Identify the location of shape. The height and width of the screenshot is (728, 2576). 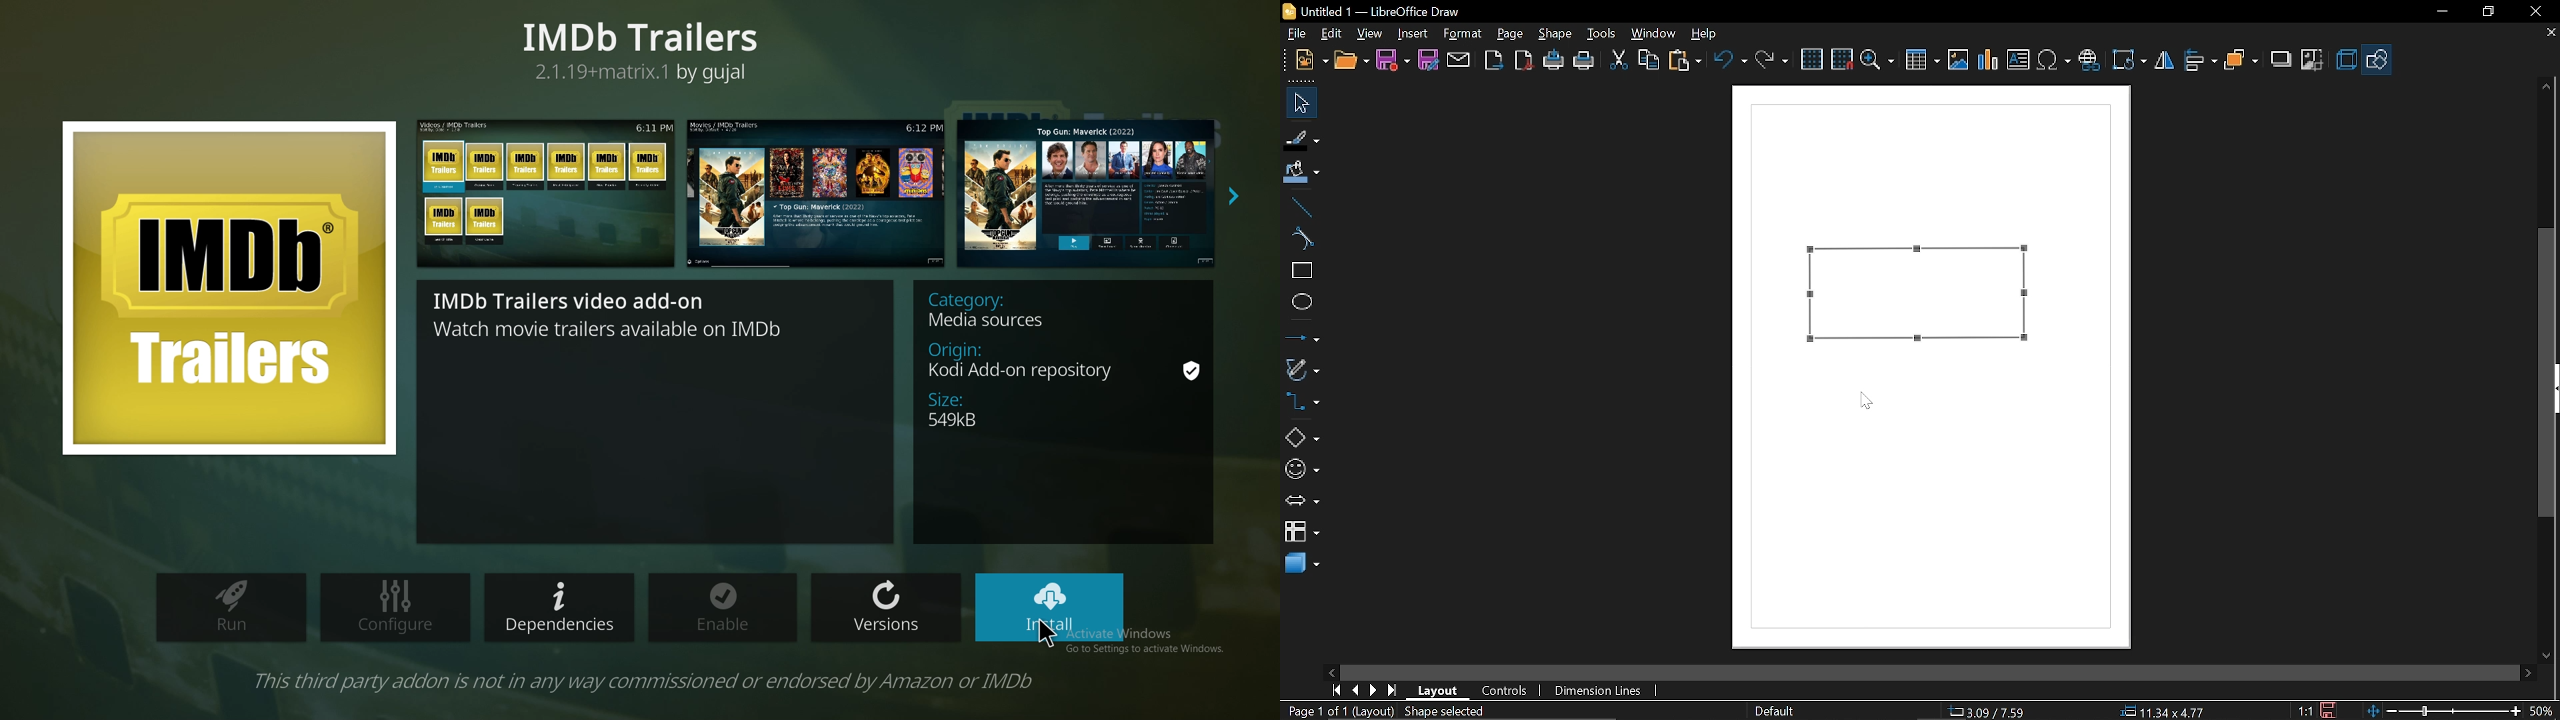
(1554, 33).